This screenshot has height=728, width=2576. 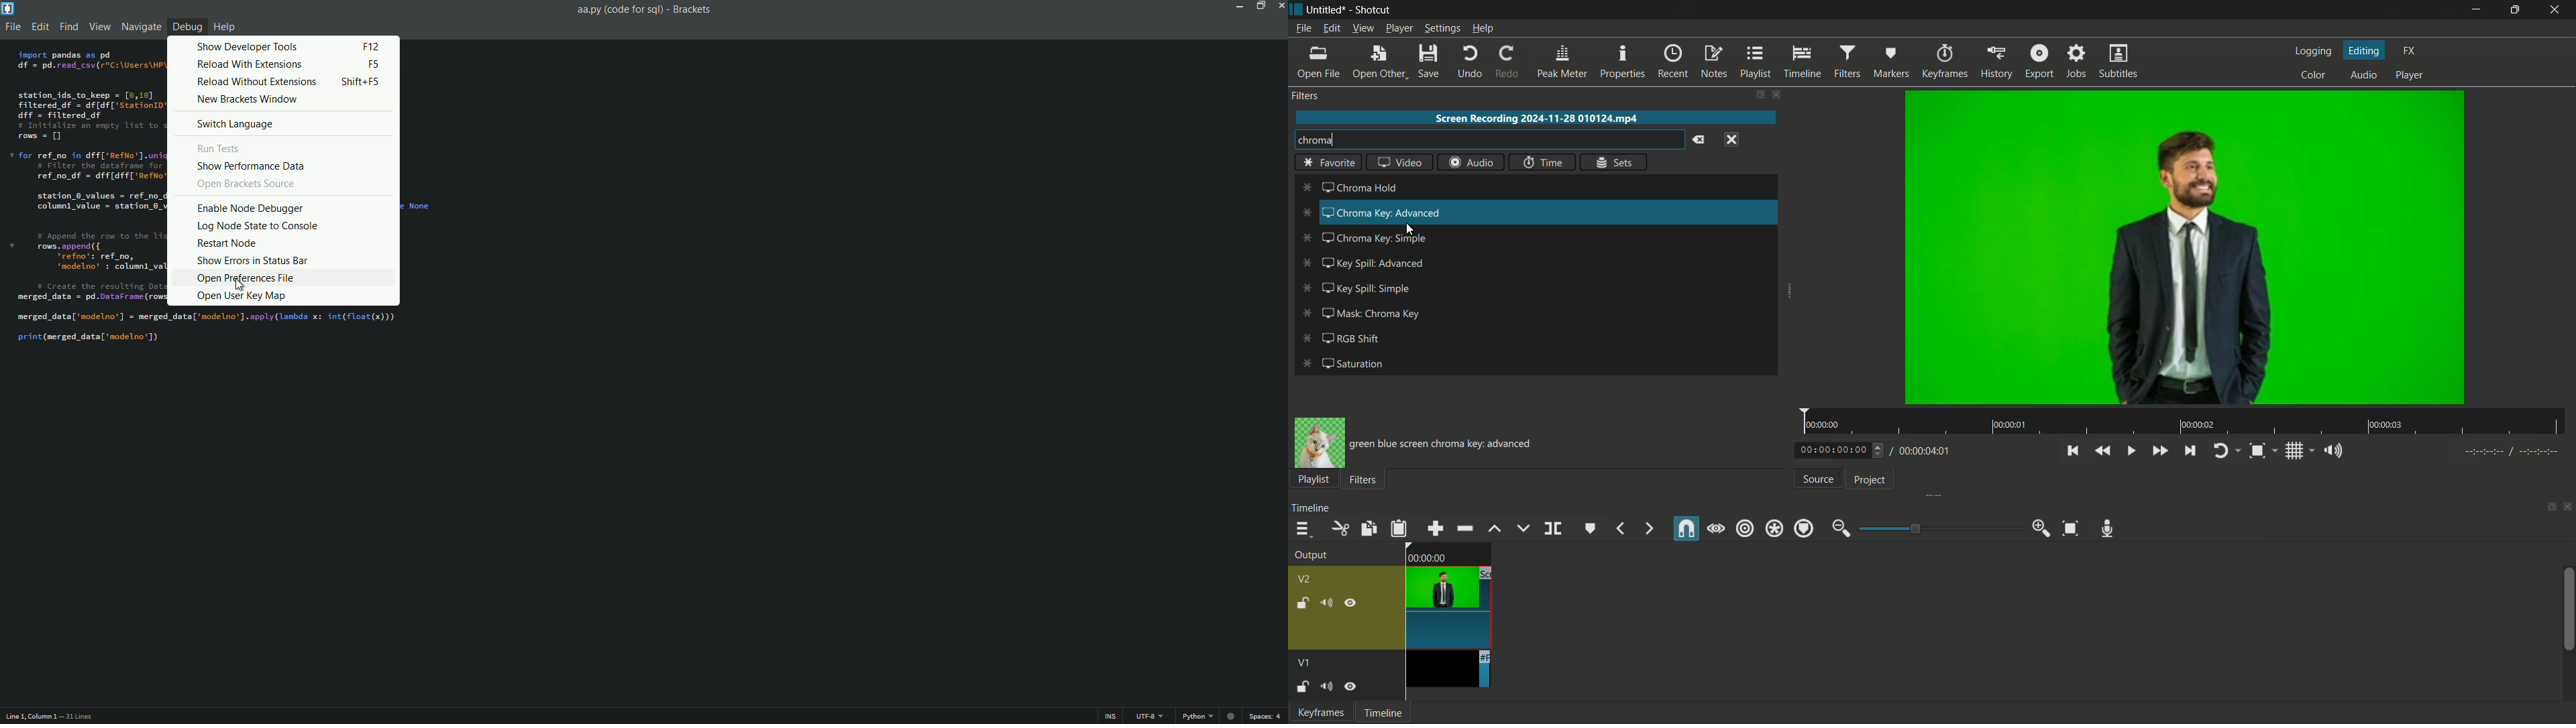 What do you see at coordinates (1436, 528) in the screenshot?
I see `append` at bounding box center [1436, 528].